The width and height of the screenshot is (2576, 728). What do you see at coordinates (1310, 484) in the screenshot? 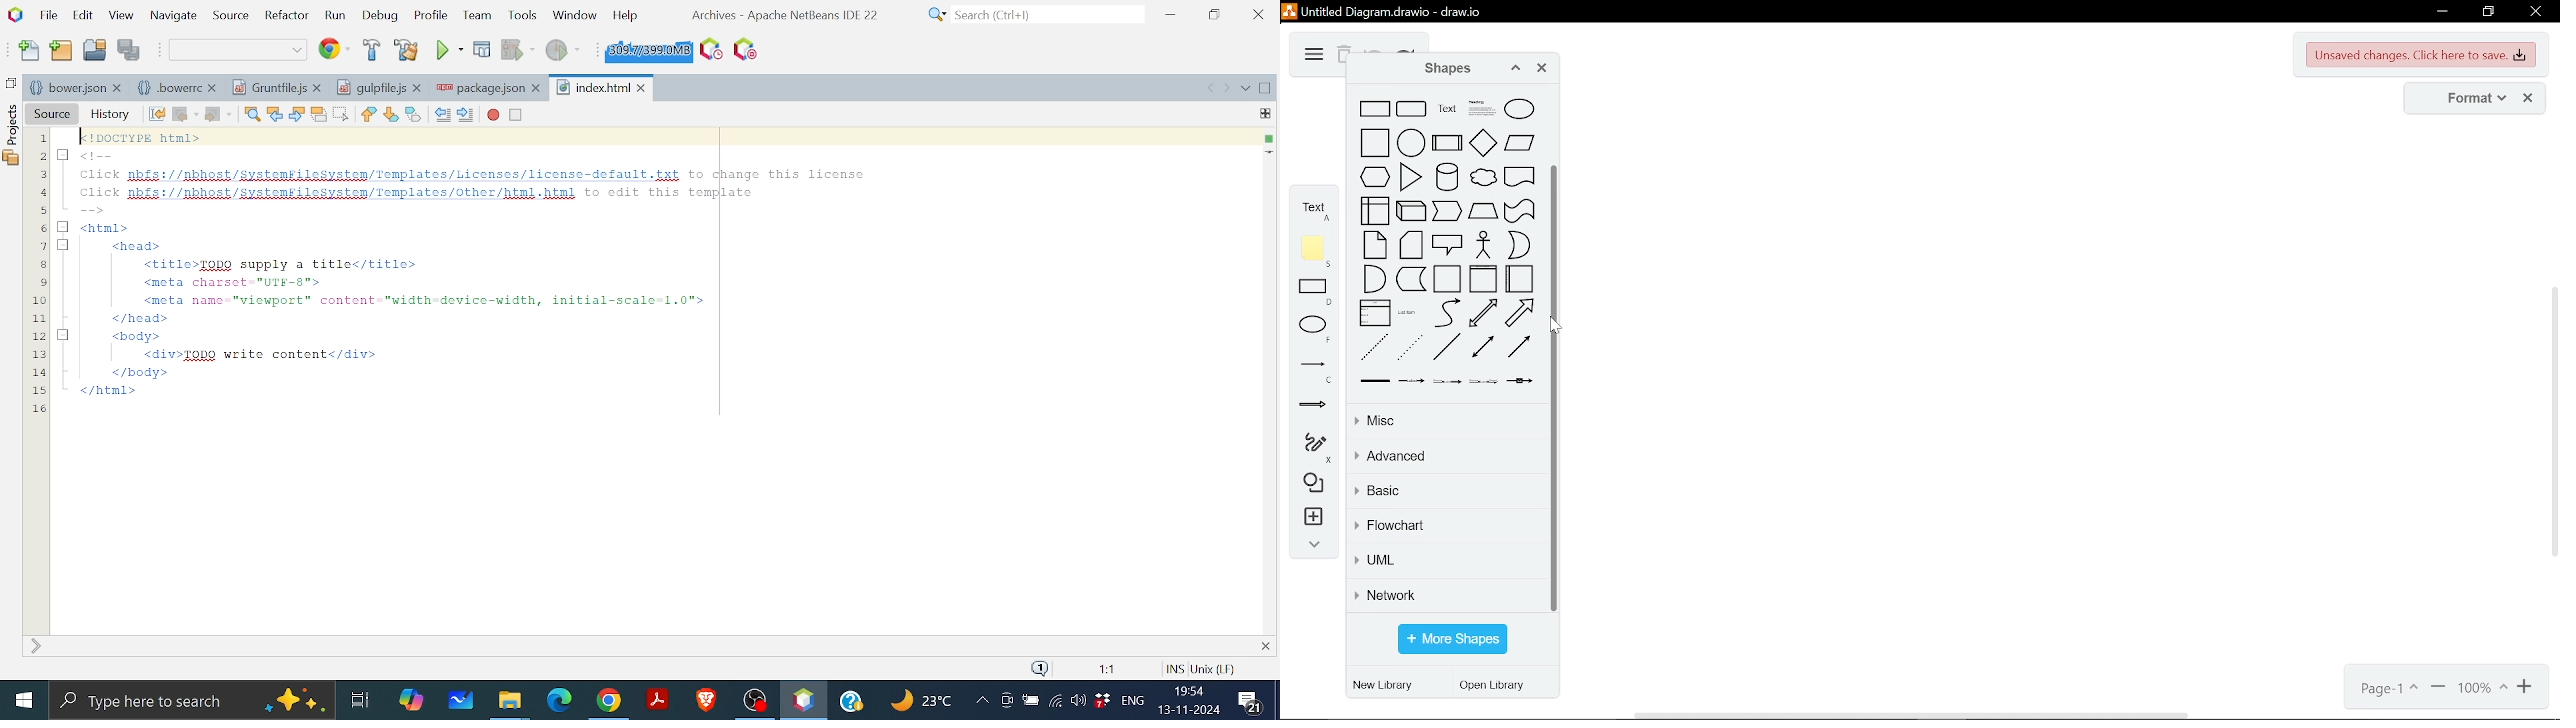
I see `shapes` at bounding box center [1310, 484].